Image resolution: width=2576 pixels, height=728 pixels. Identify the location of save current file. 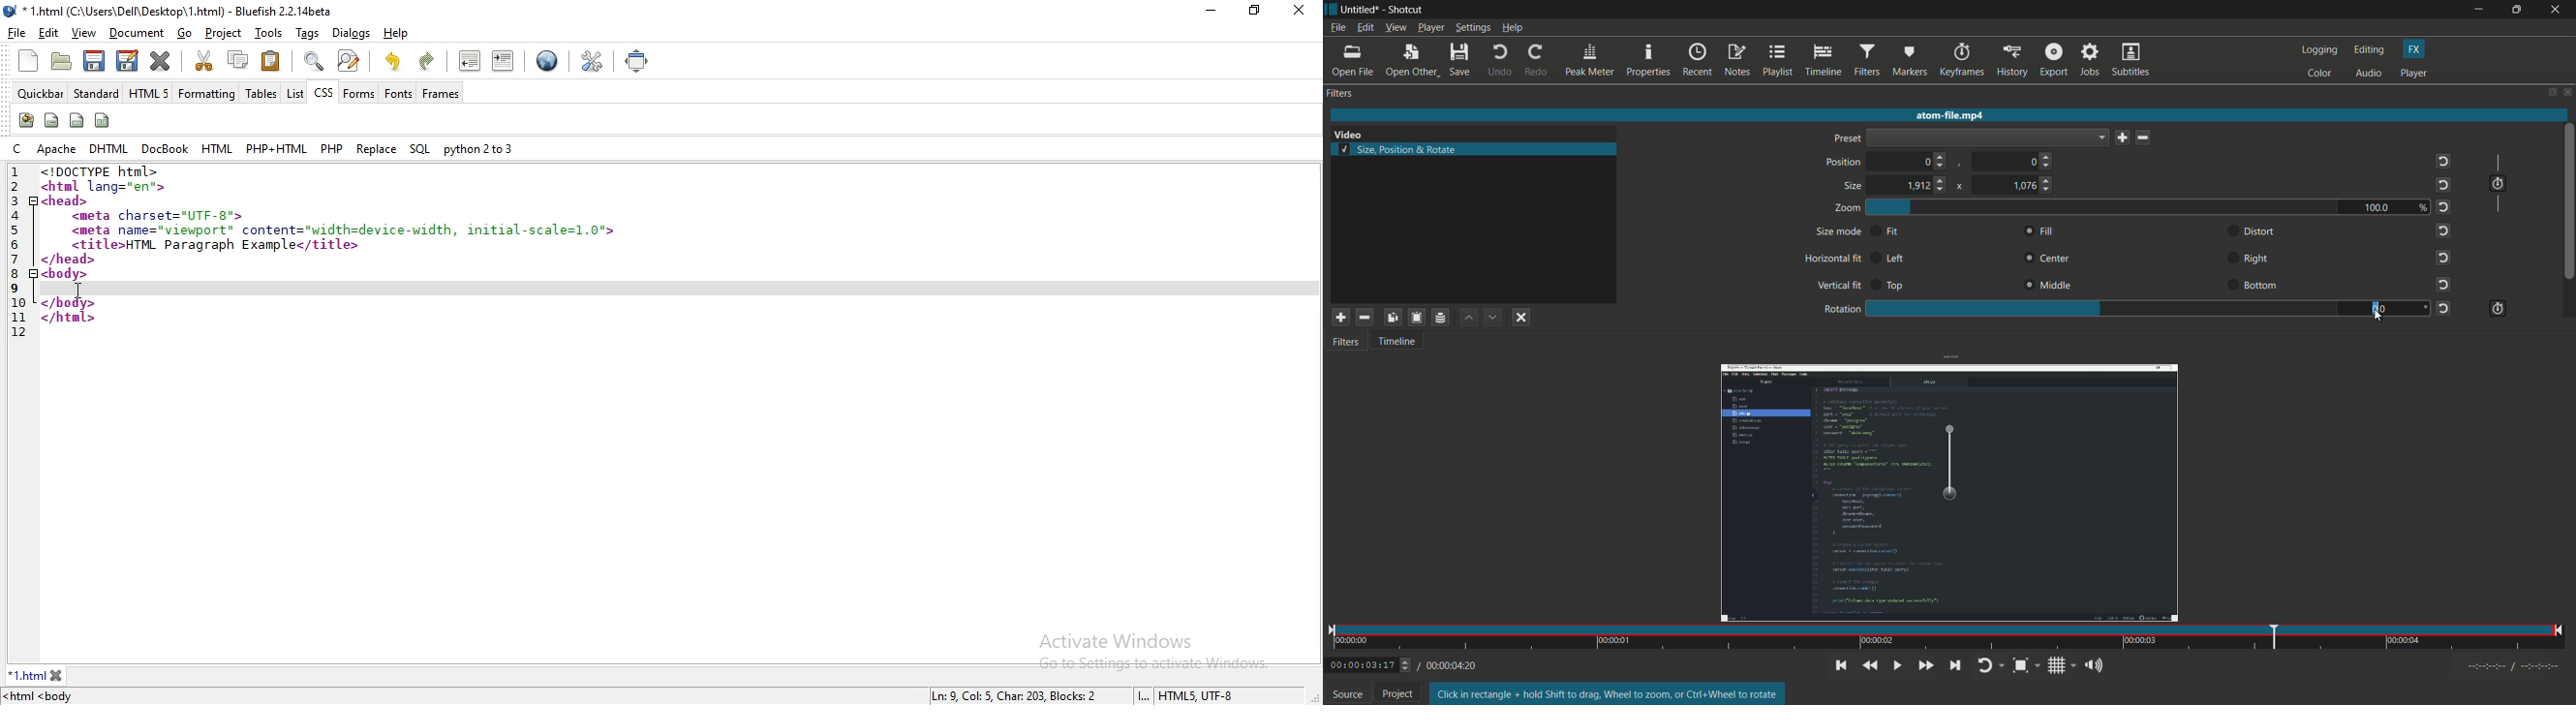
(94, 59).